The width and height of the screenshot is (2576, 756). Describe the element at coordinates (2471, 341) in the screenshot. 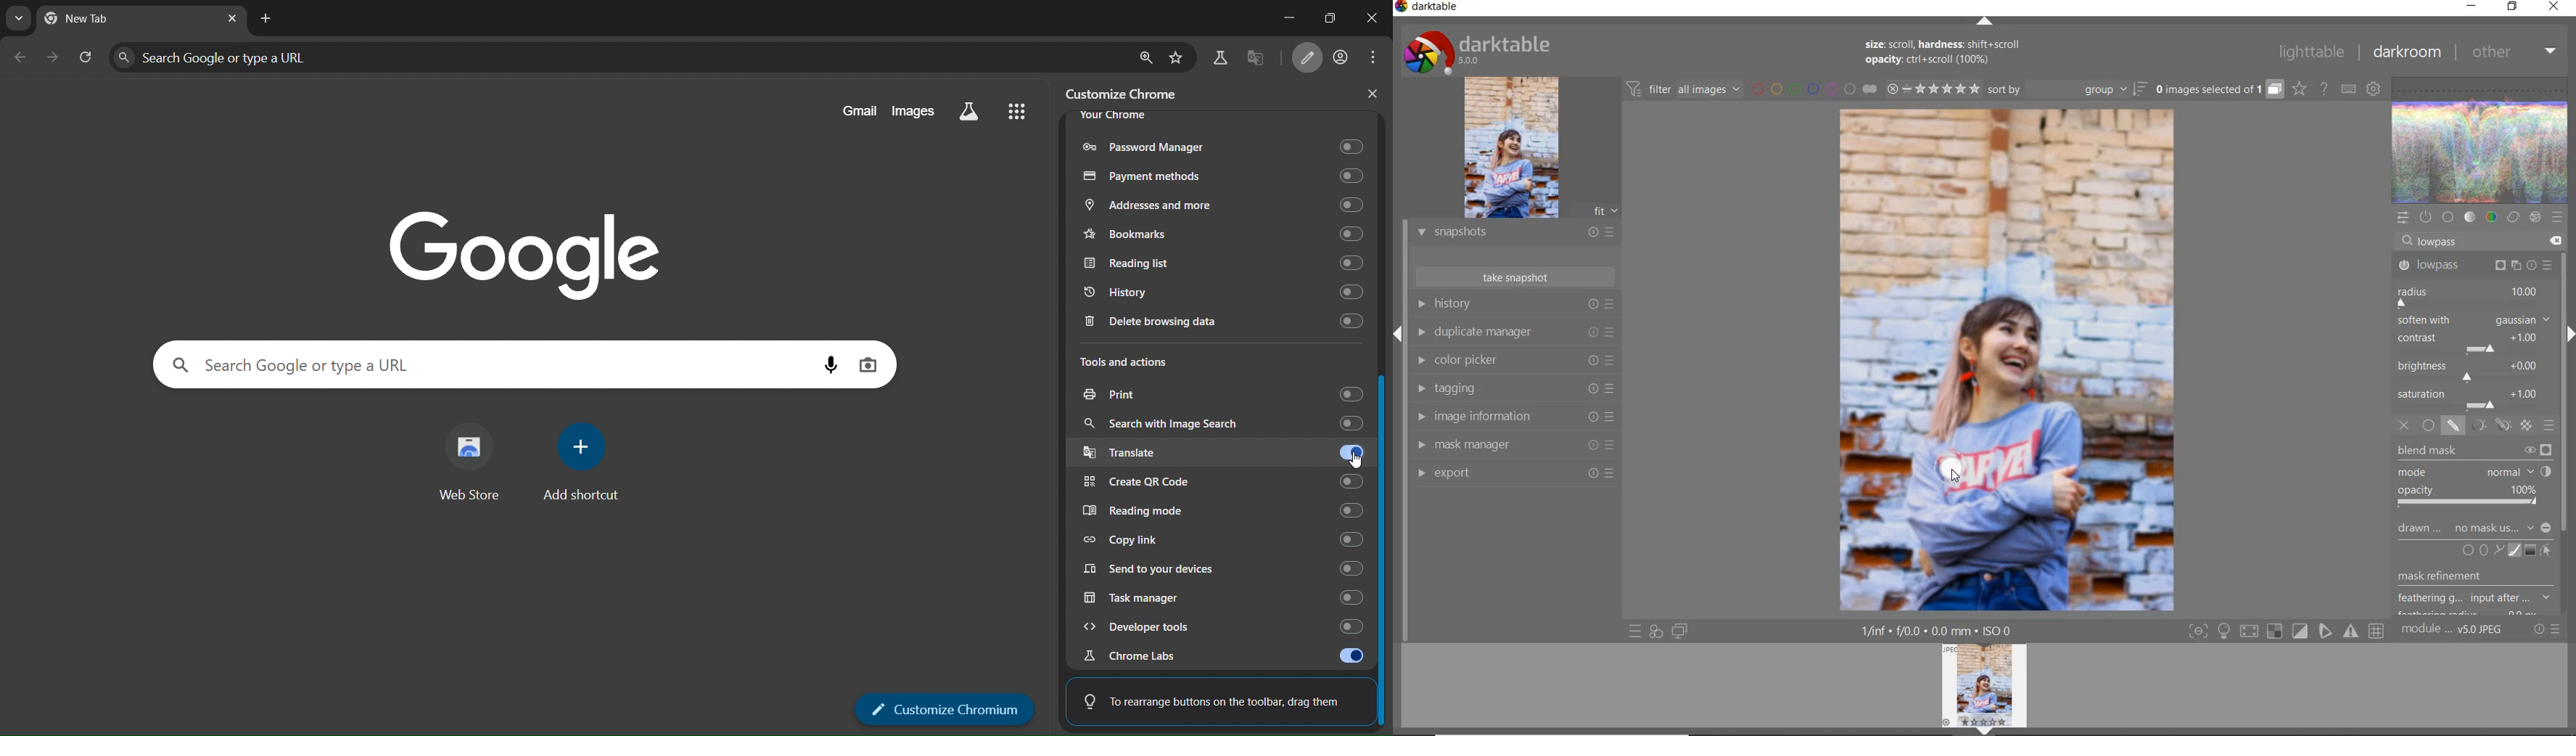

I see `contrast` at that location.